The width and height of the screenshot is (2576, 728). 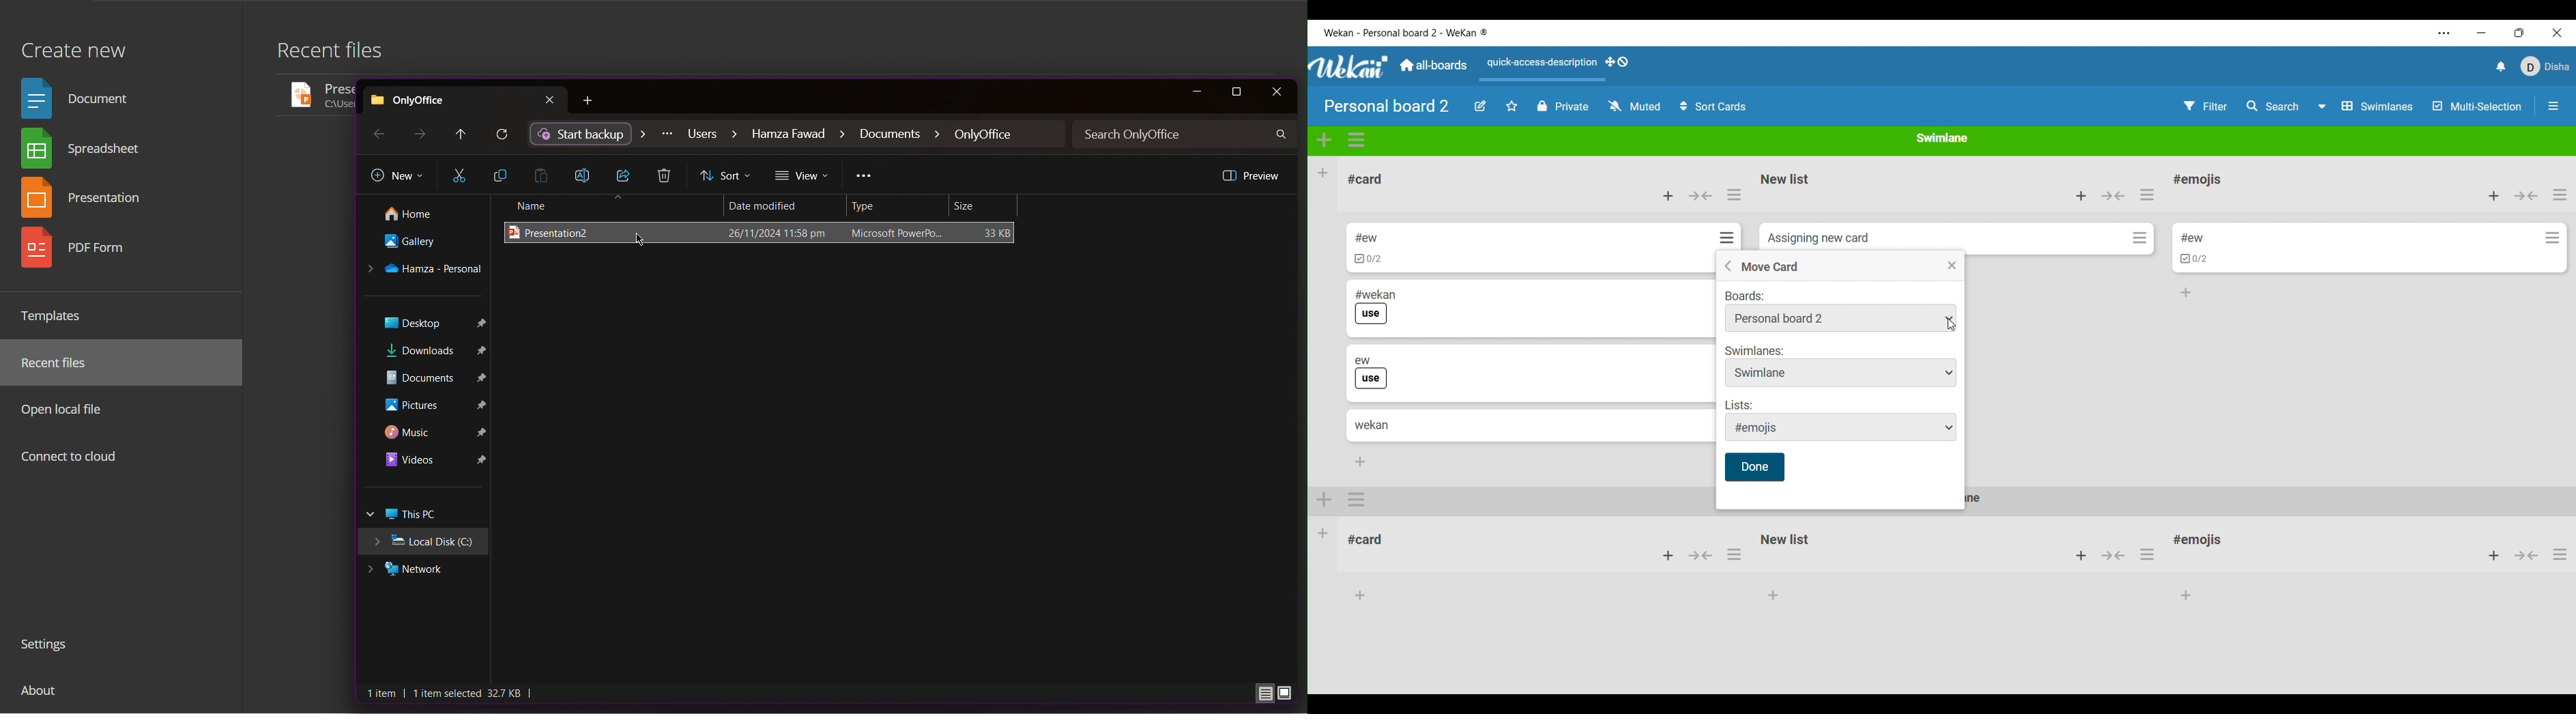 I want to click on Card title and checklist, so click(x=1368, y=248).